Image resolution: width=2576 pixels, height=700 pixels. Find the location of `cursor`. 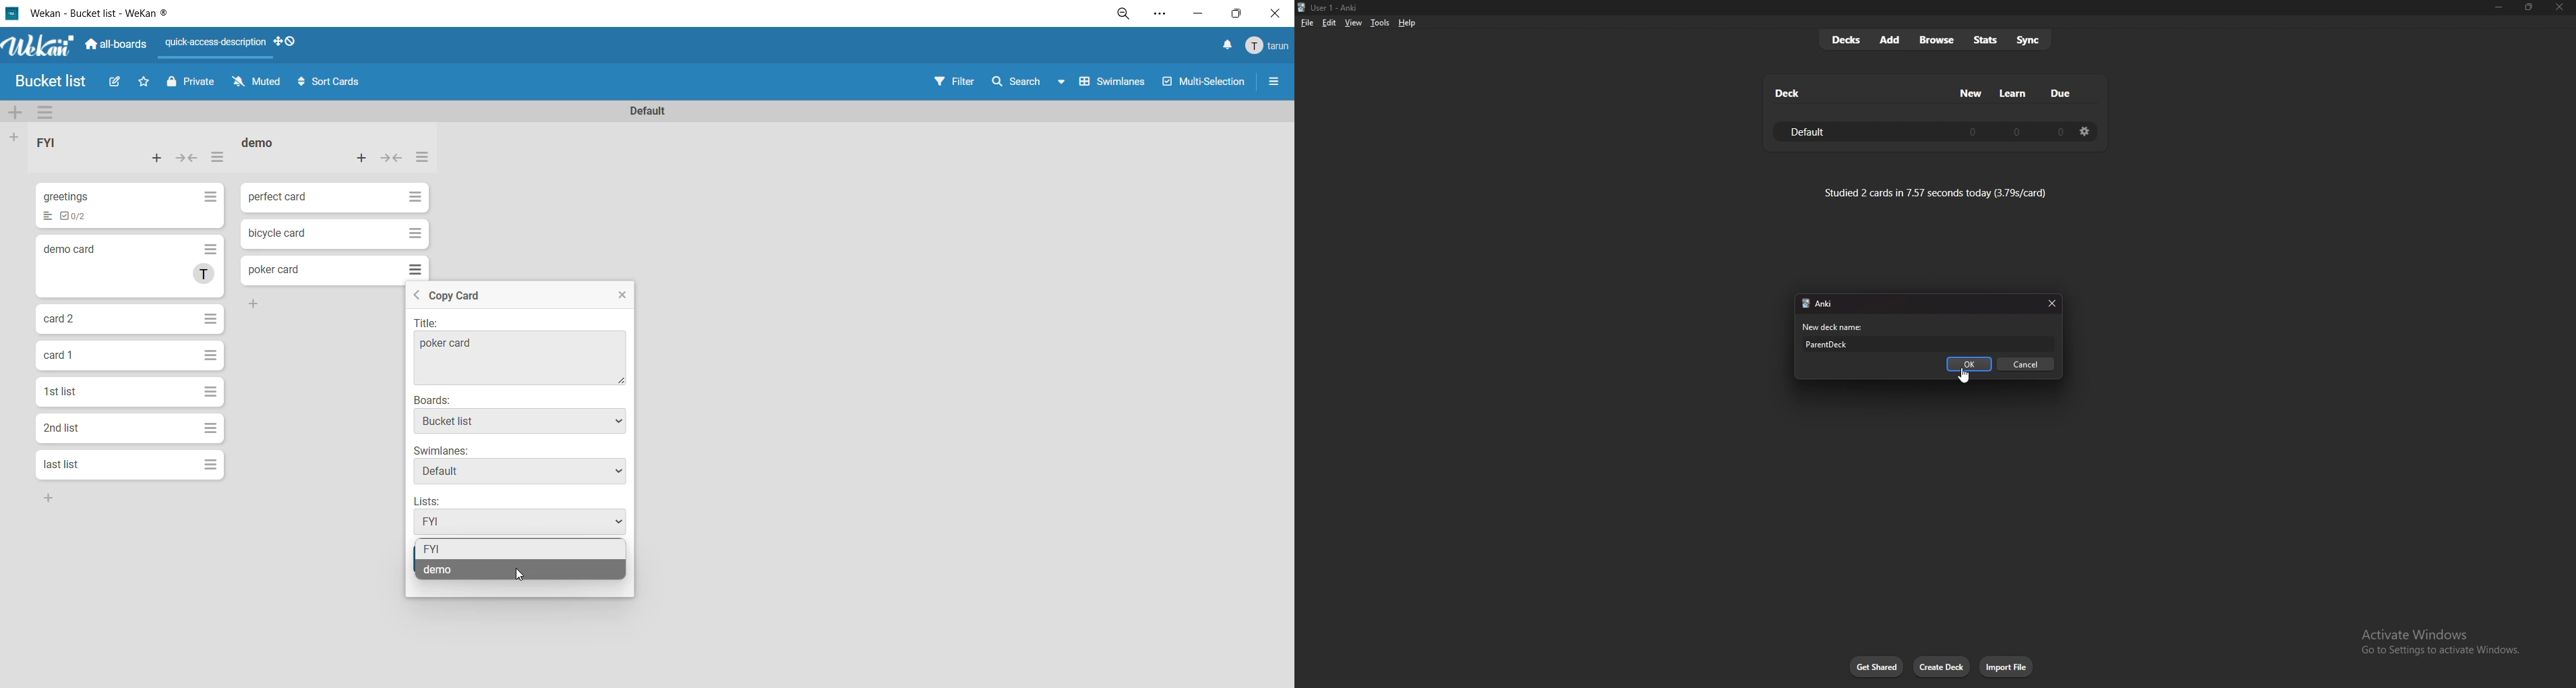

cursor is located at coordinates (520, 575).